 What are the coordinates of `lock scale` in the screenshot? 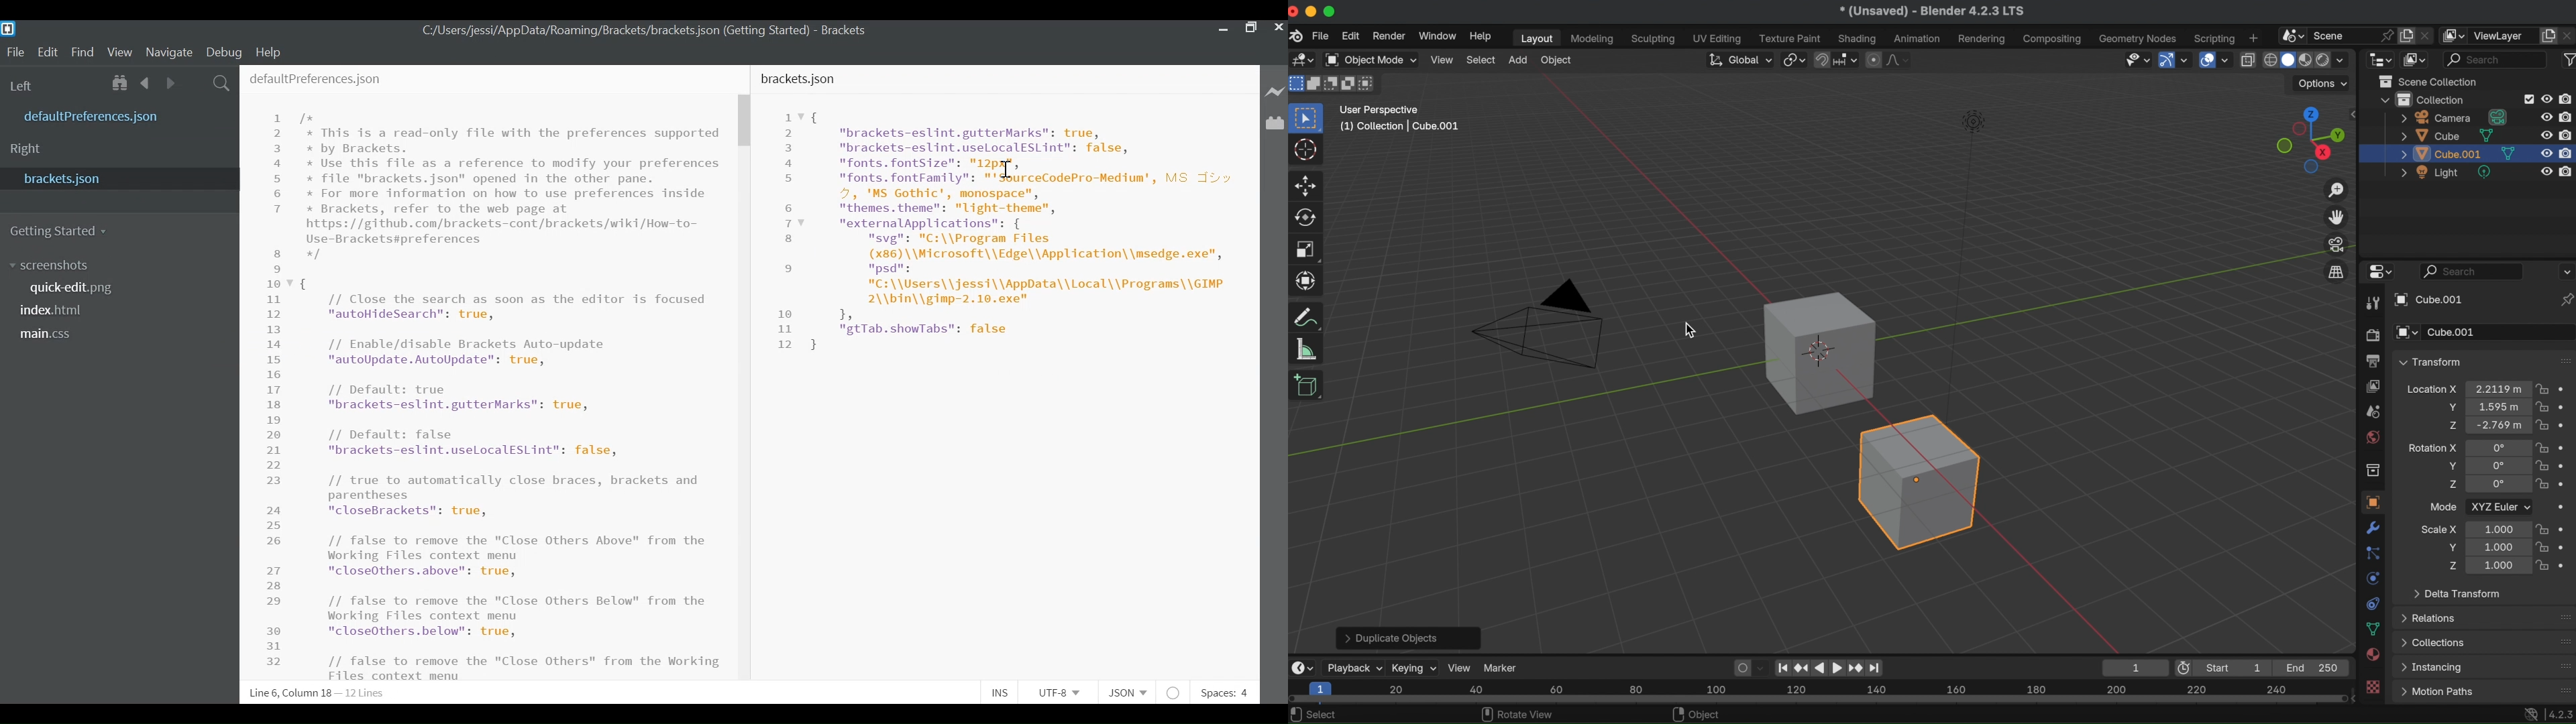 It's located at (2541, 529).